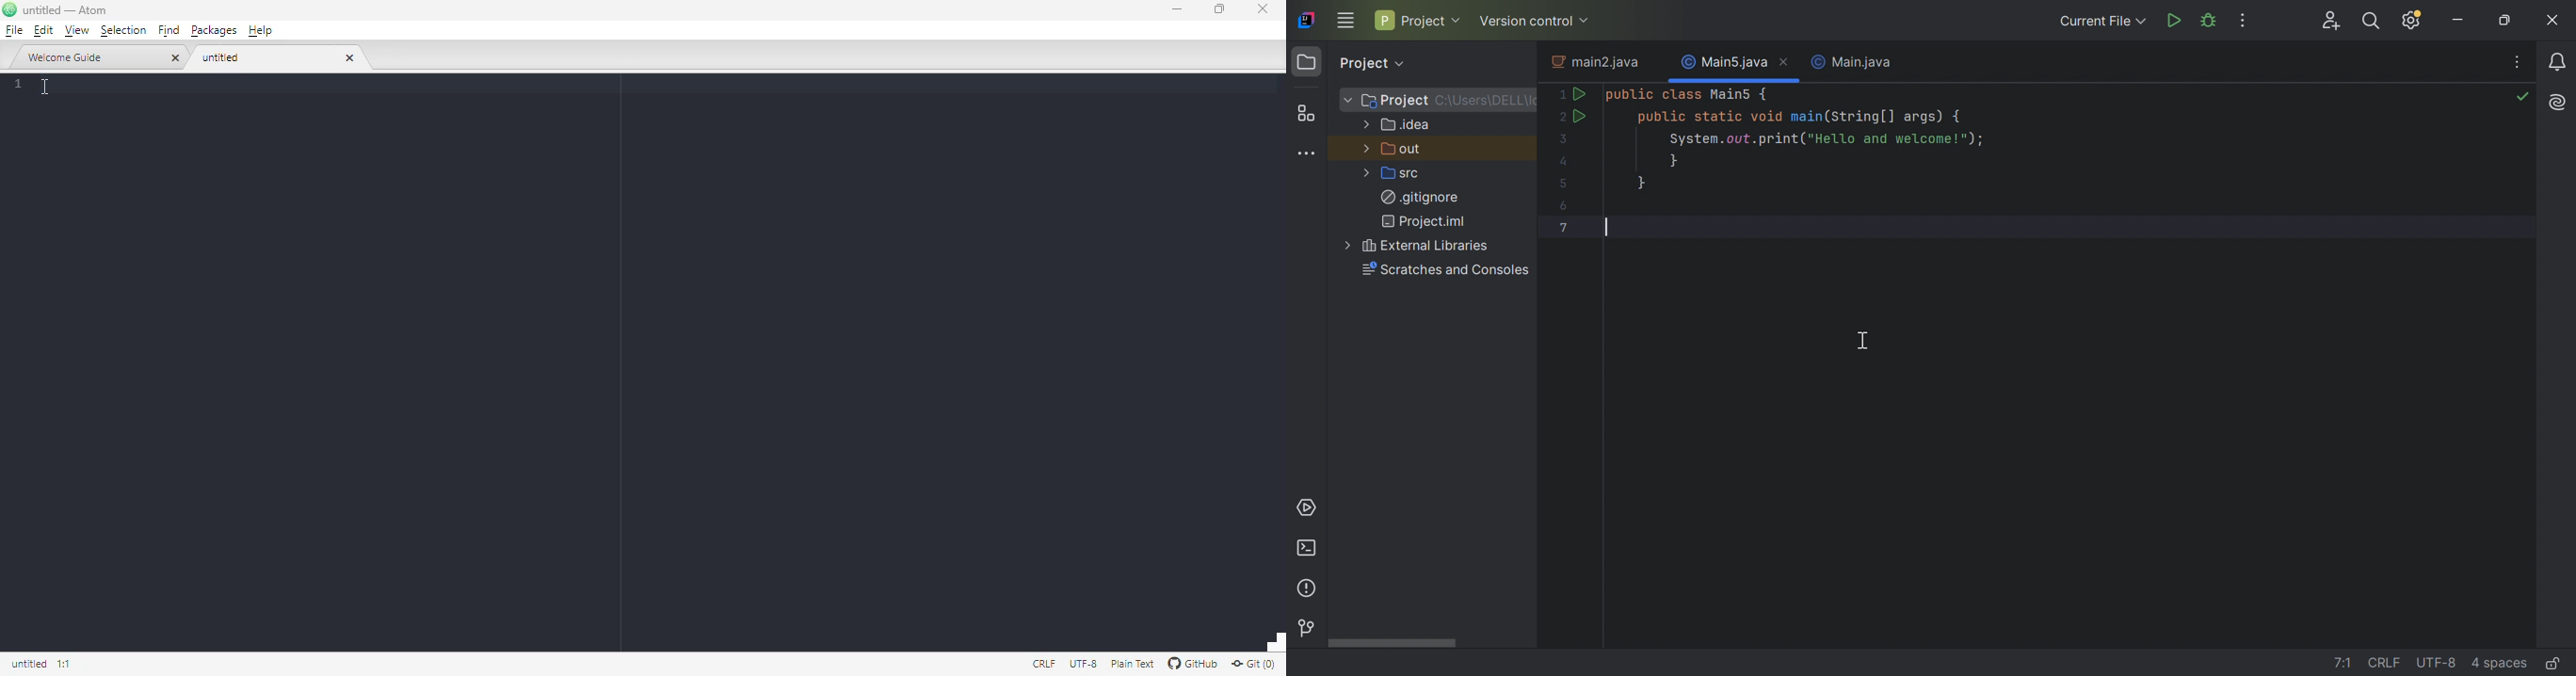  What do you see at coordinates (1560, 161) in the screenshot?
I see `4` at bounding box center [1560, 161].